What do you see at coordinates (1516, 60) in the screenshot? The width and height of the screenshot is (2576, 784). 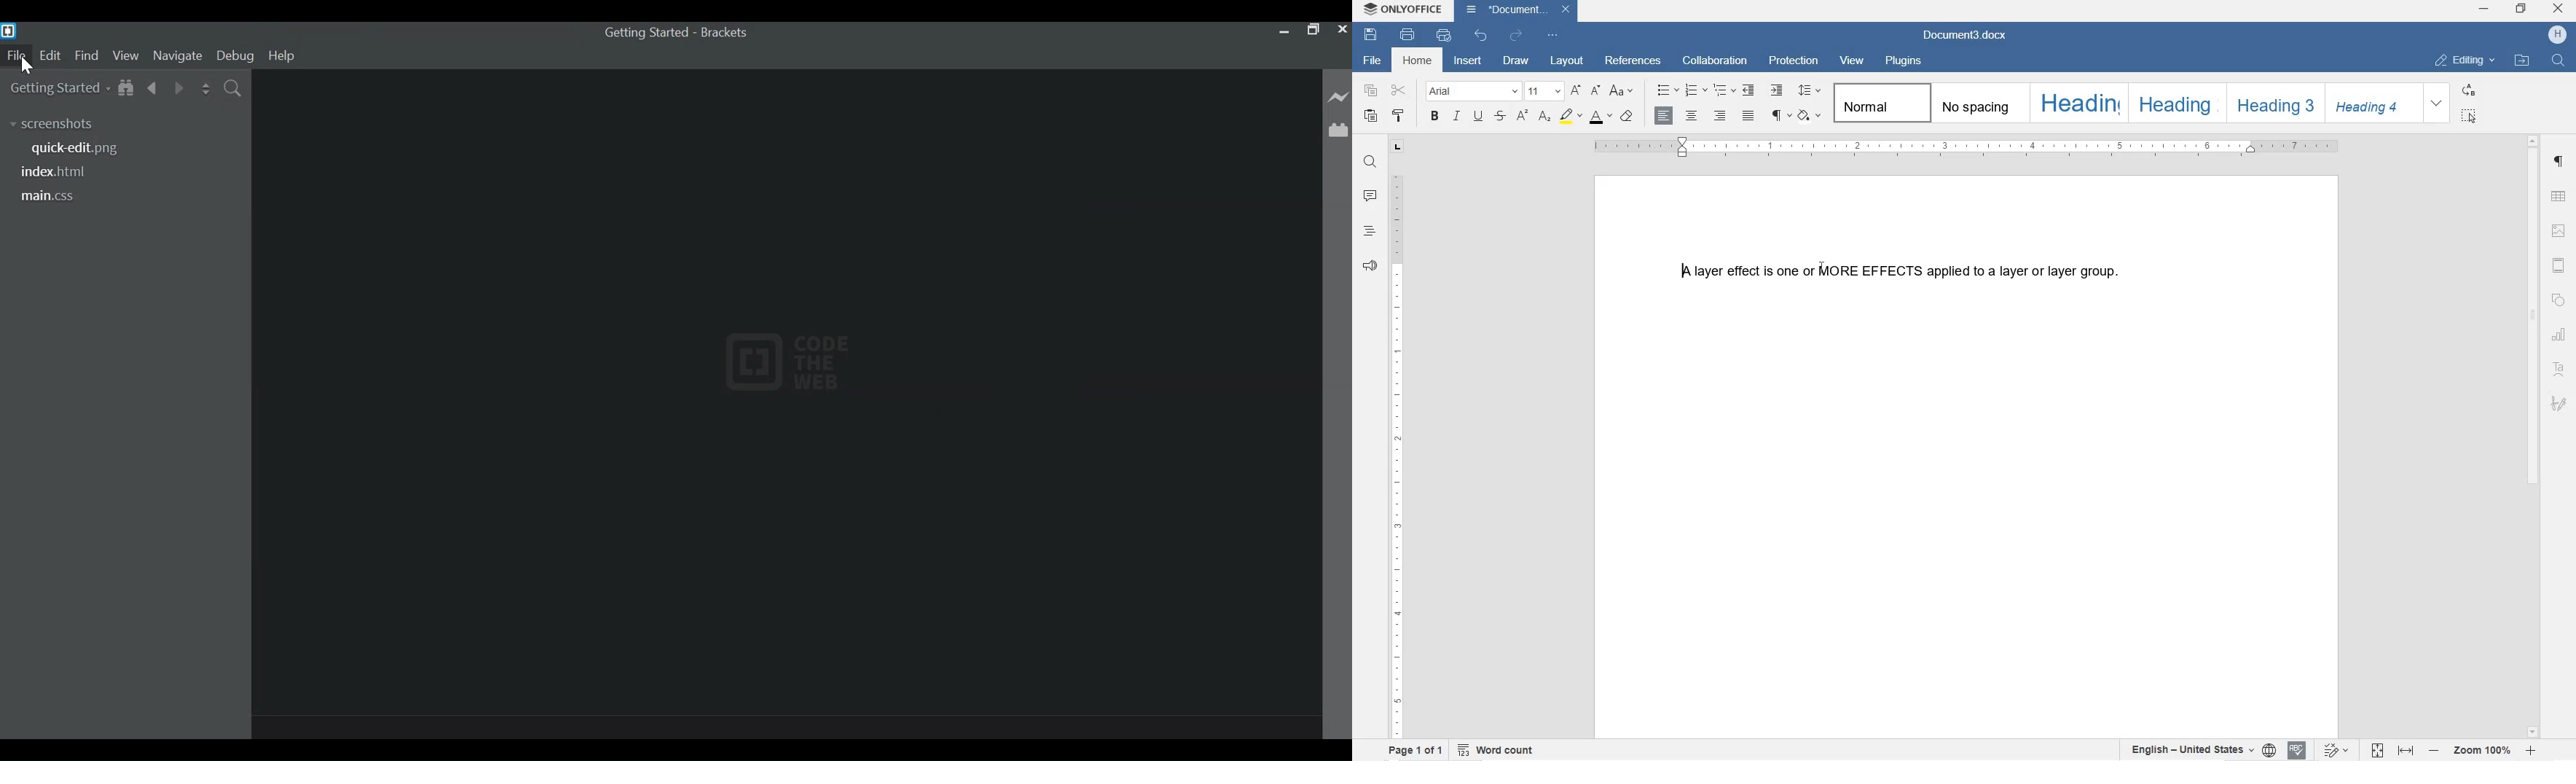 I see `DRAW` at bounding box center [1516, 60].